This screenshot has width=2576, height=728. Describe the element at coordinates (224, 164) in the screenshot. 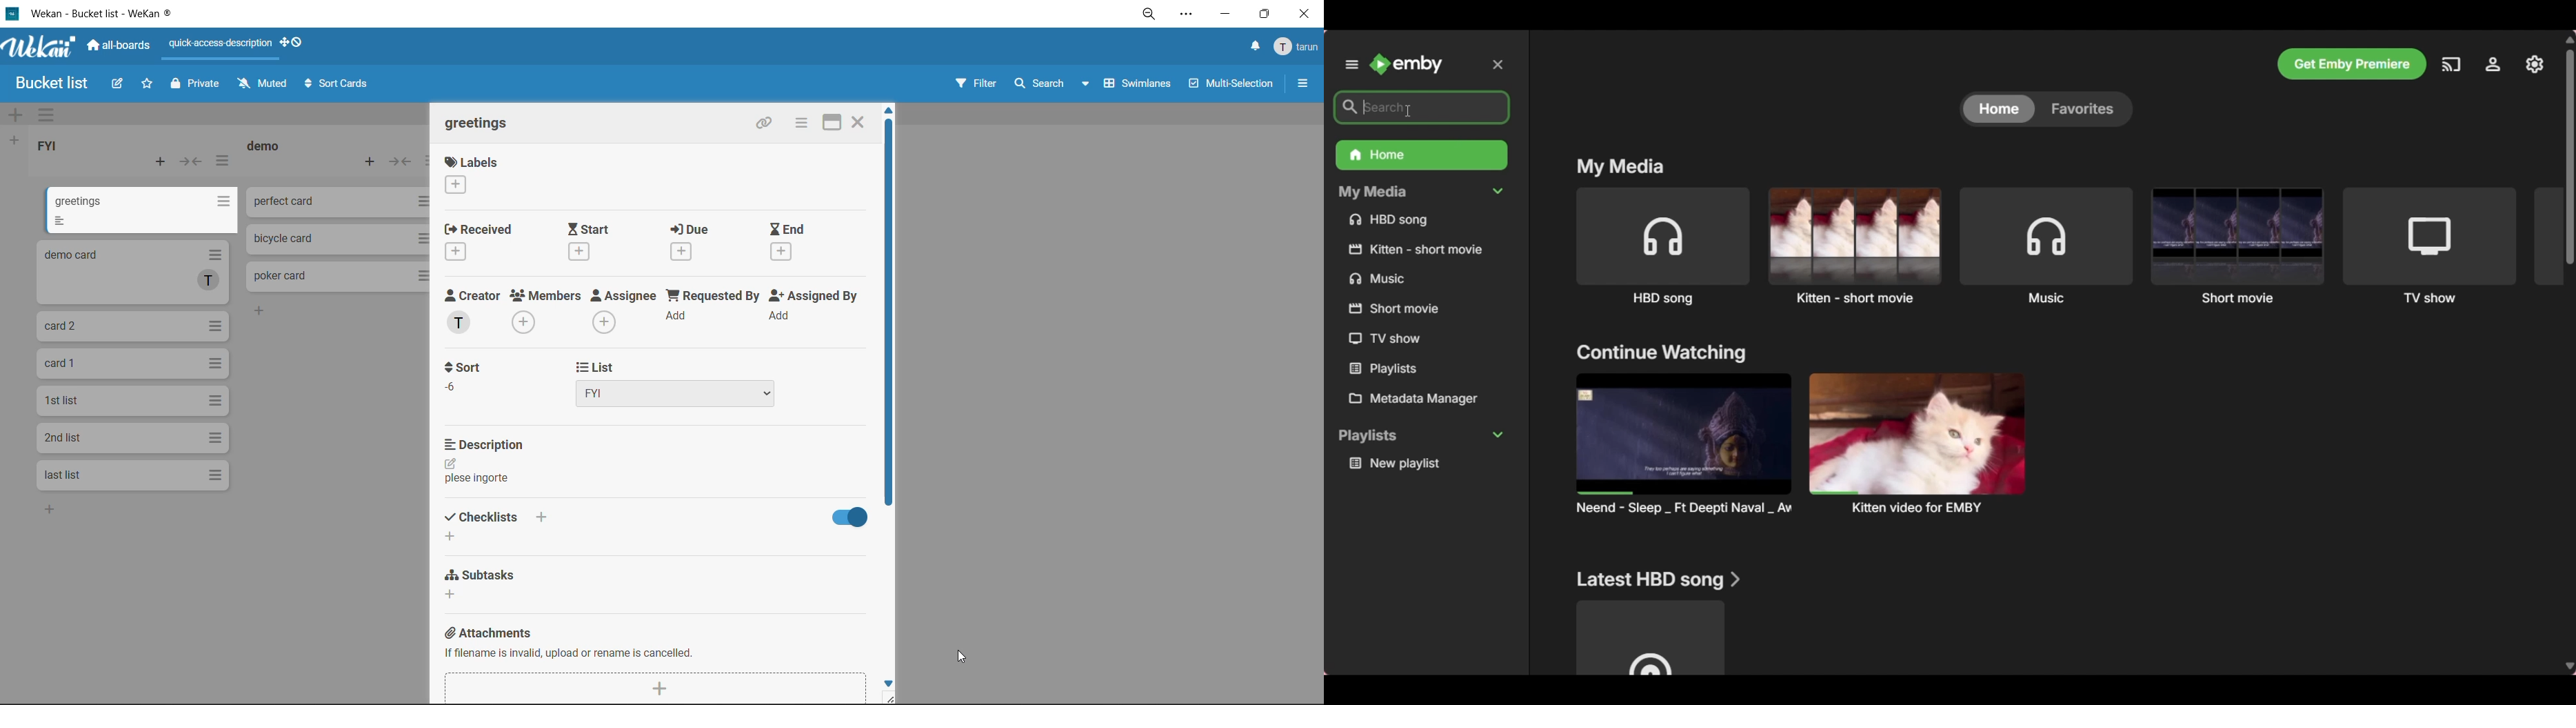

I see `list actions` at that location.